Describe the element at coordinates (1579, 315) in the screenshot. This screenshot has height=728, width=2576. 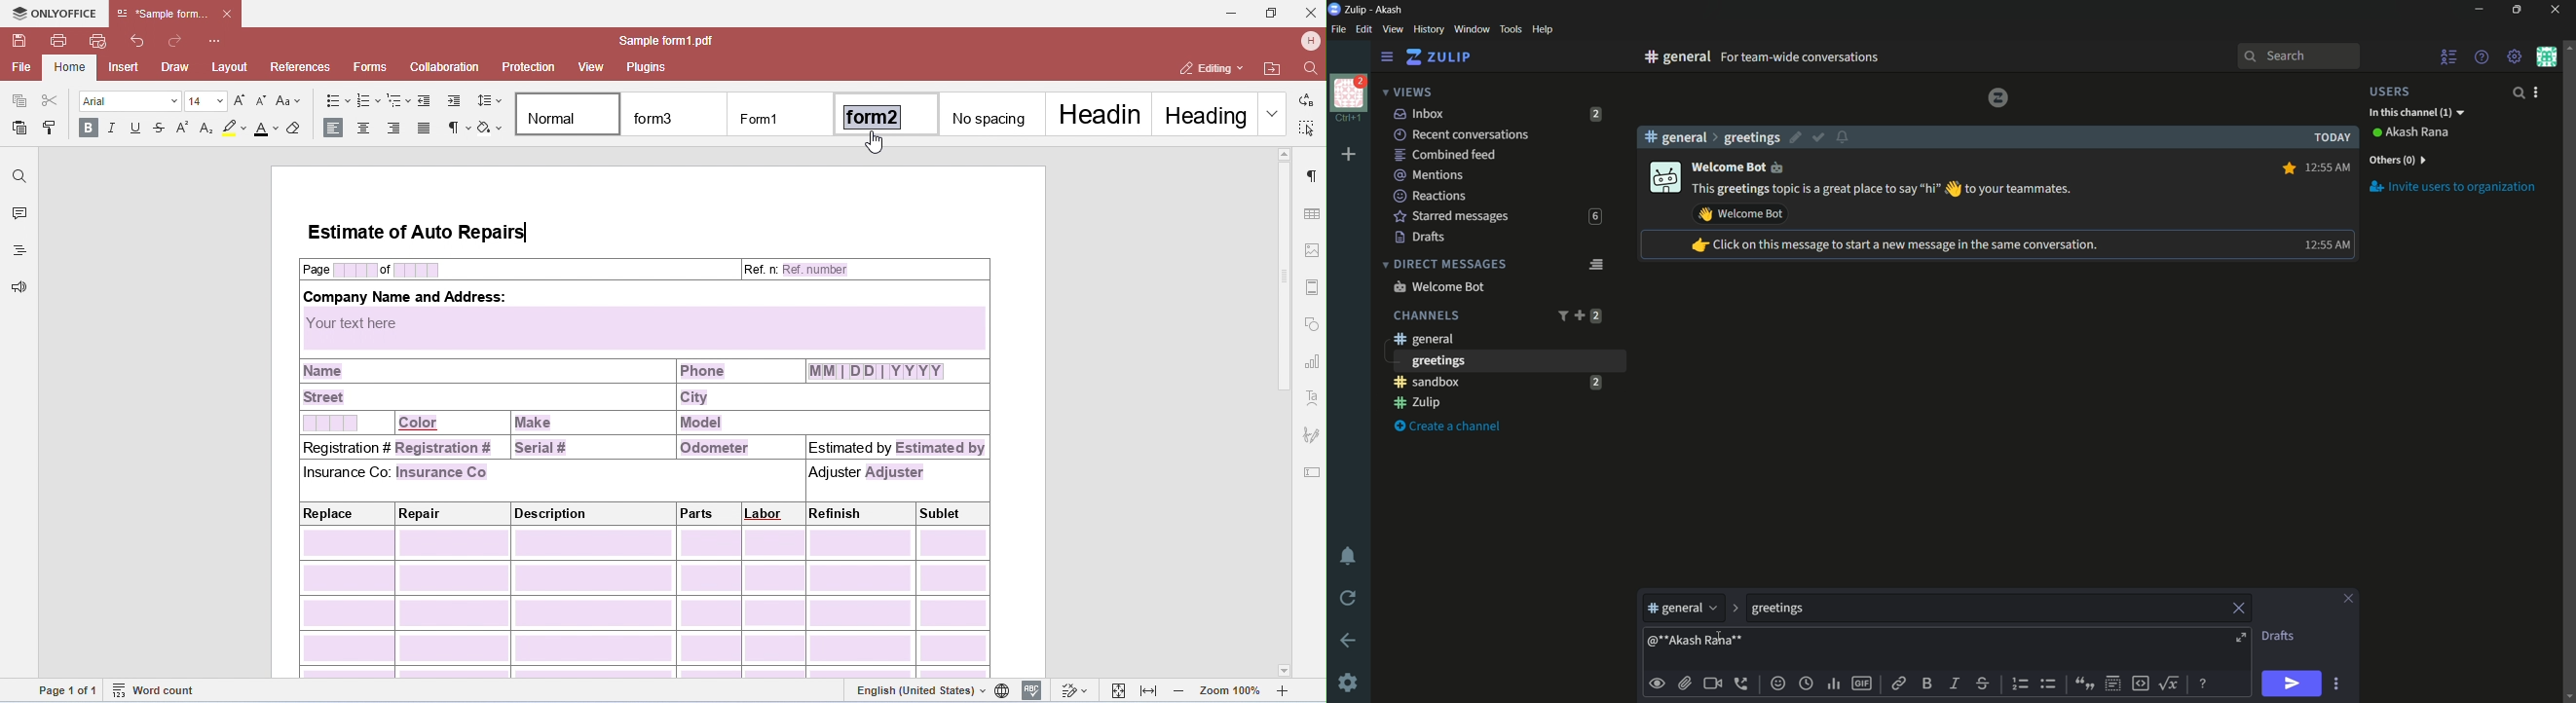
I see `add channel` at that location.